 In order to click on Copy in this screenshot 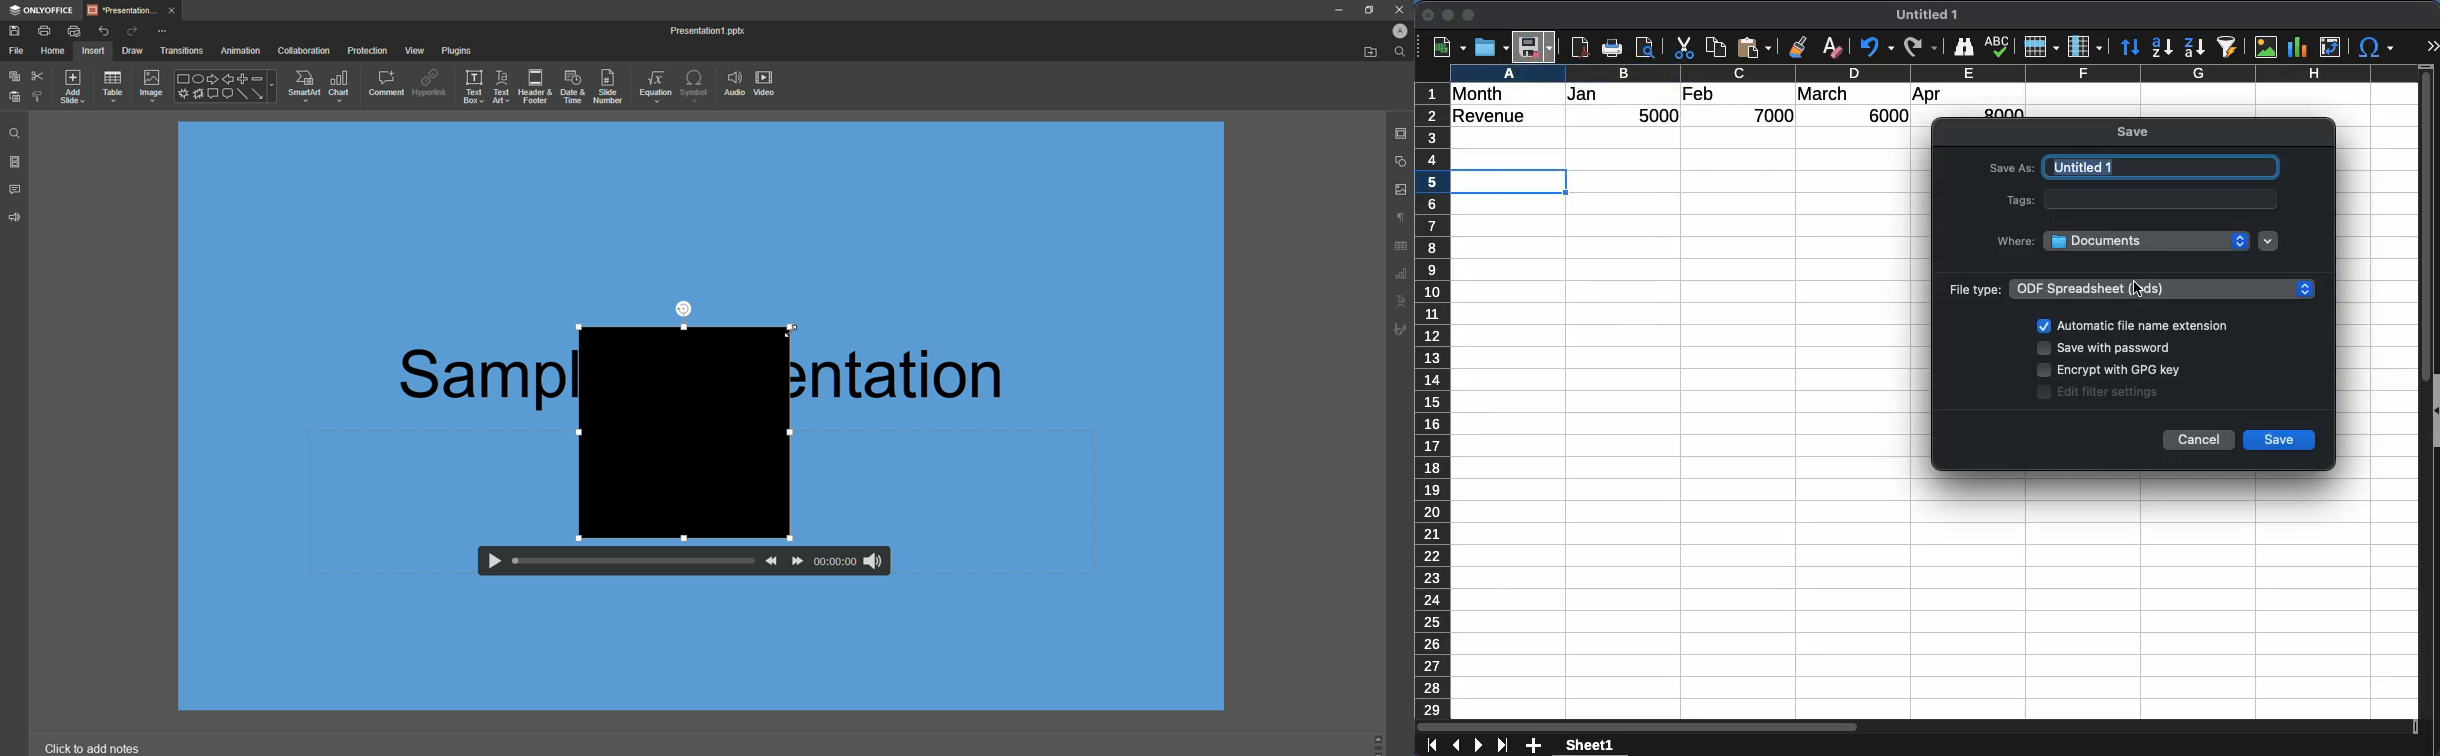, I will do `click(13, 76)`.